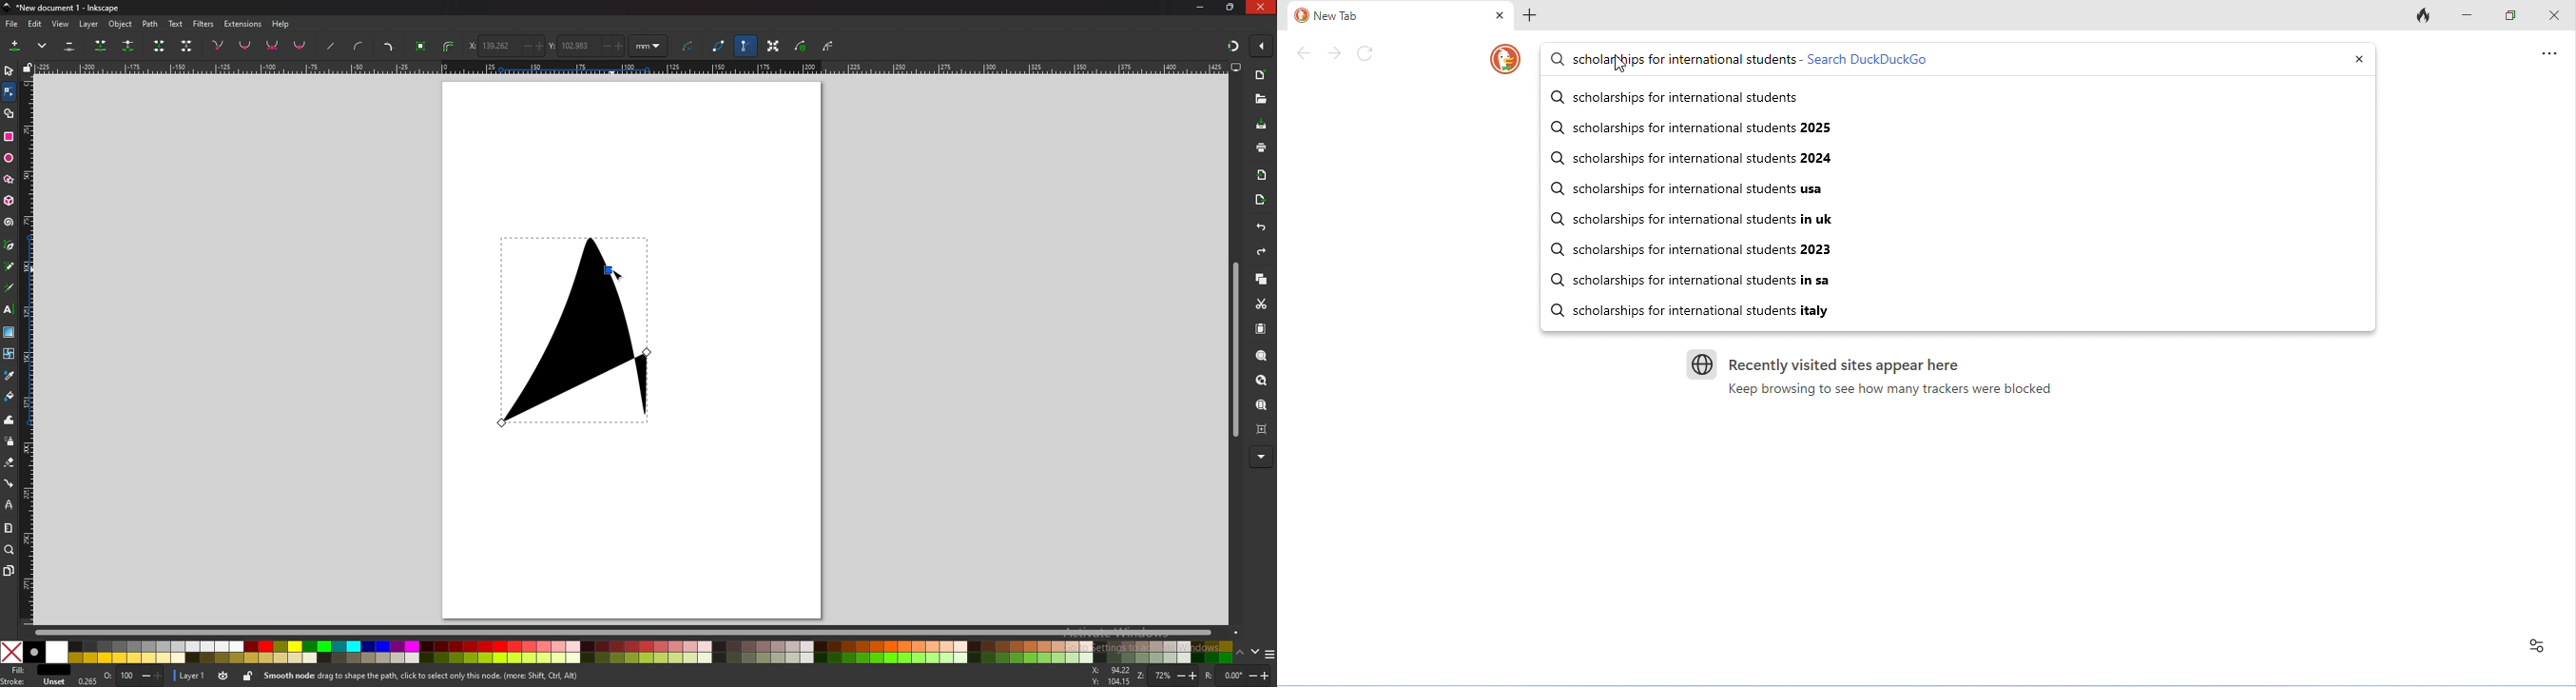 This screenshot has width=2576, height=700. Describe the element at coordinates (629, 67) in the screenshot. I see `horizontal scale` at that location.